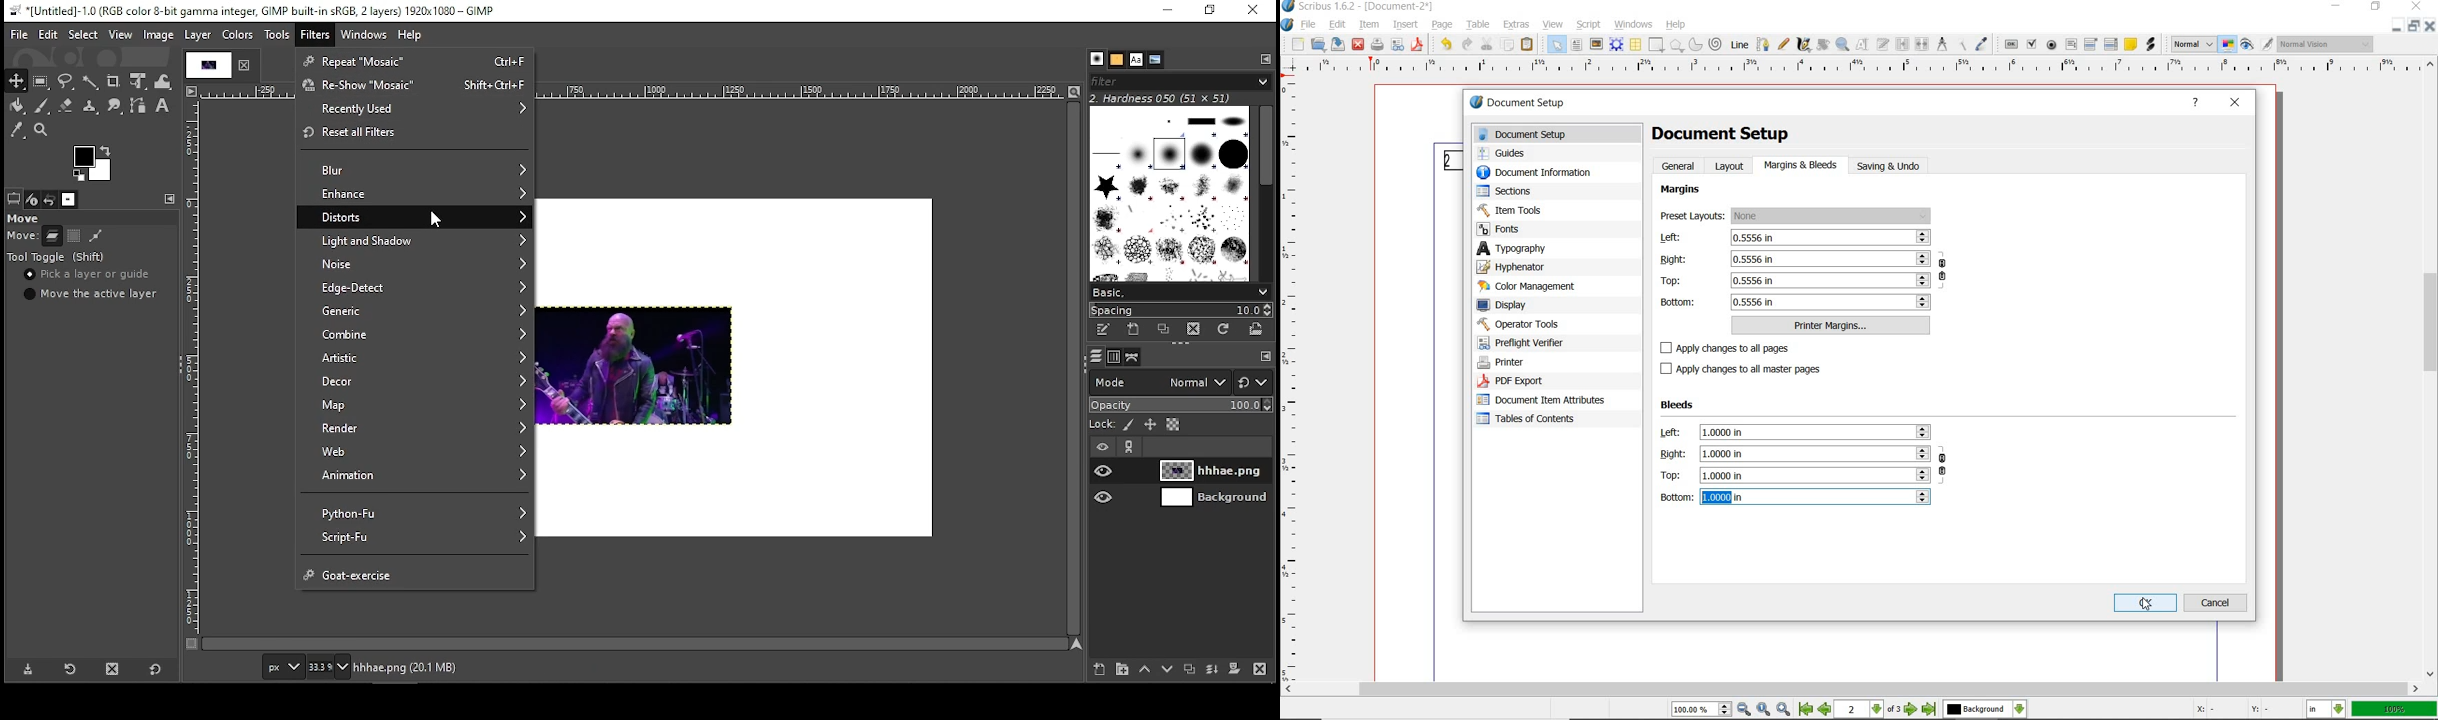  I want to click on preflight verifier, so click(1524, 344).